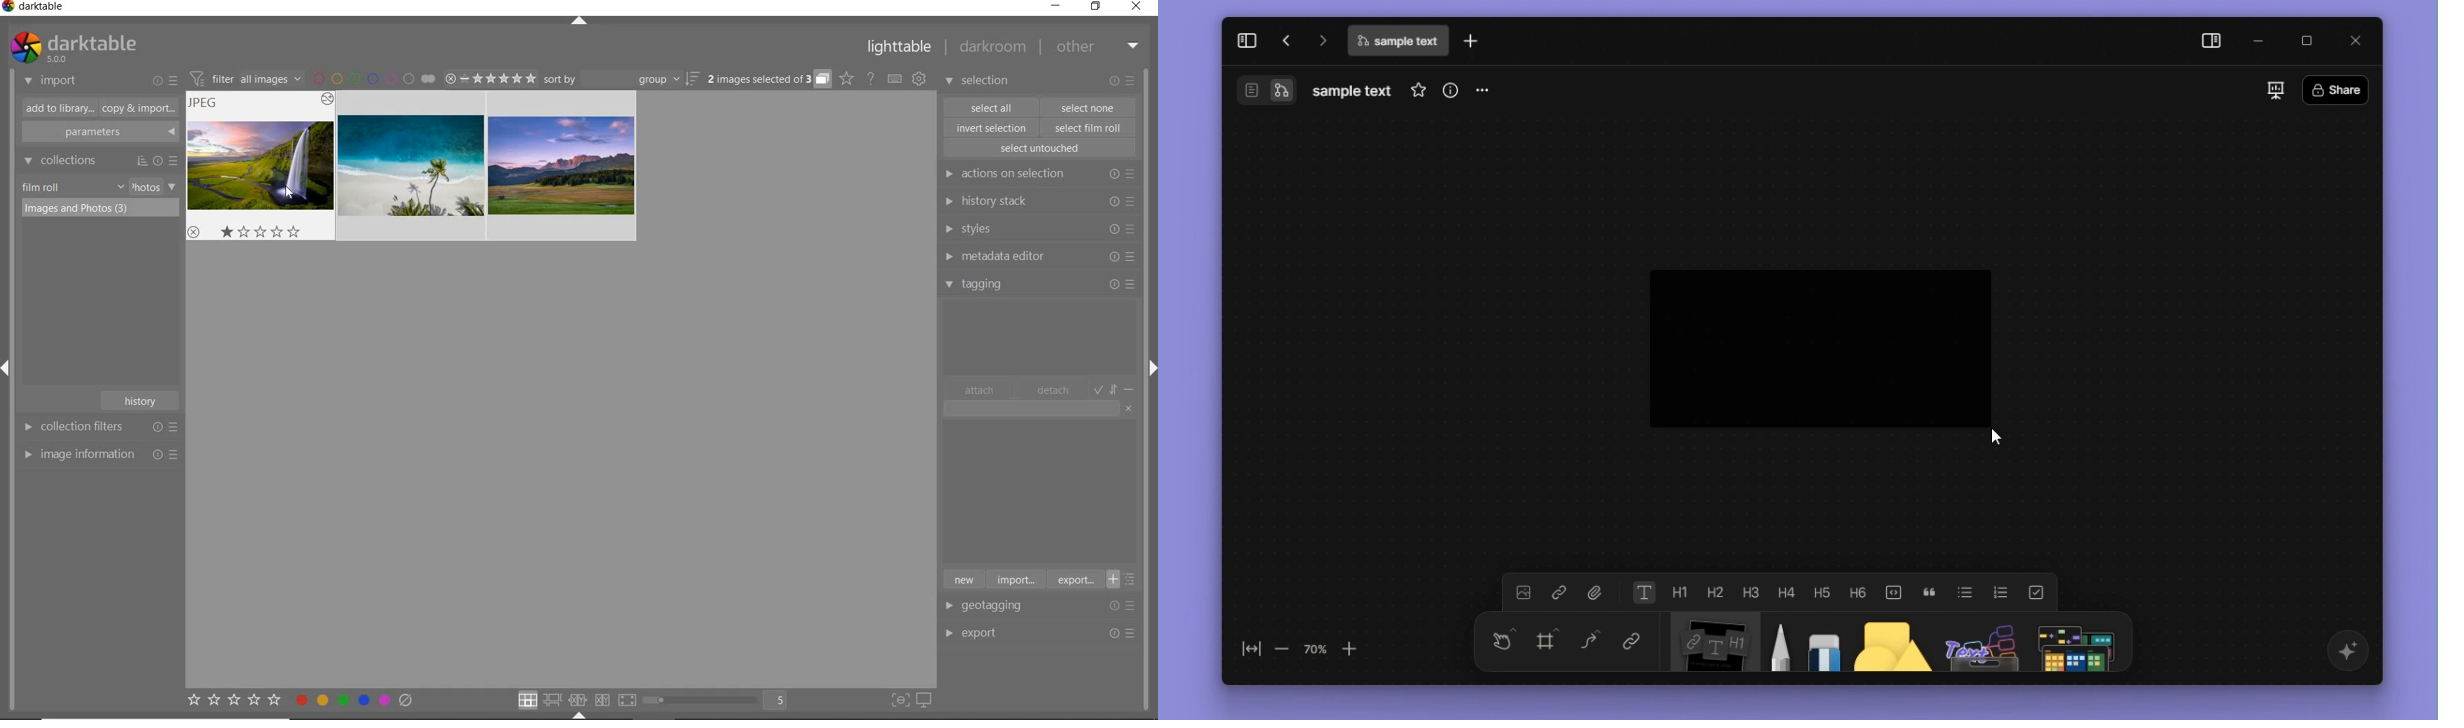  I want to click on affine ai, so click(2345, 651).